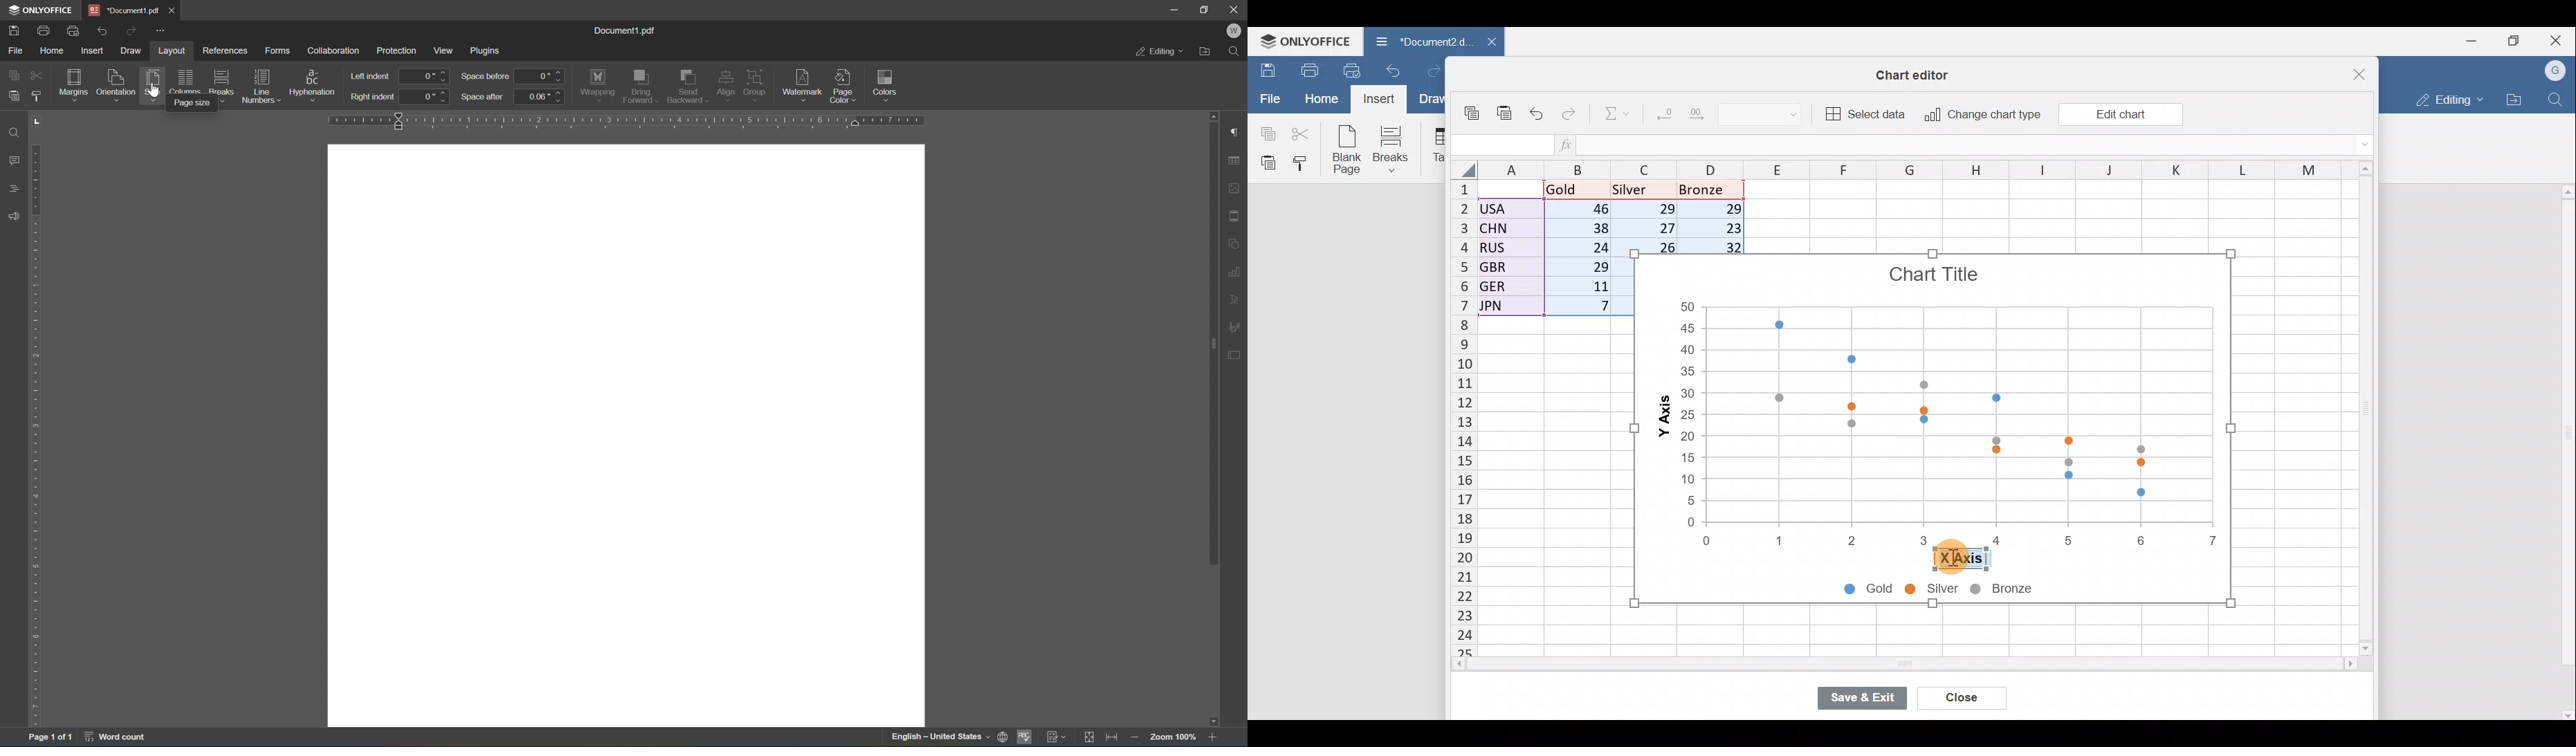  Describe the element at coordinates (1982, 115) in the screenshot. I see `Change chart type` at that location.